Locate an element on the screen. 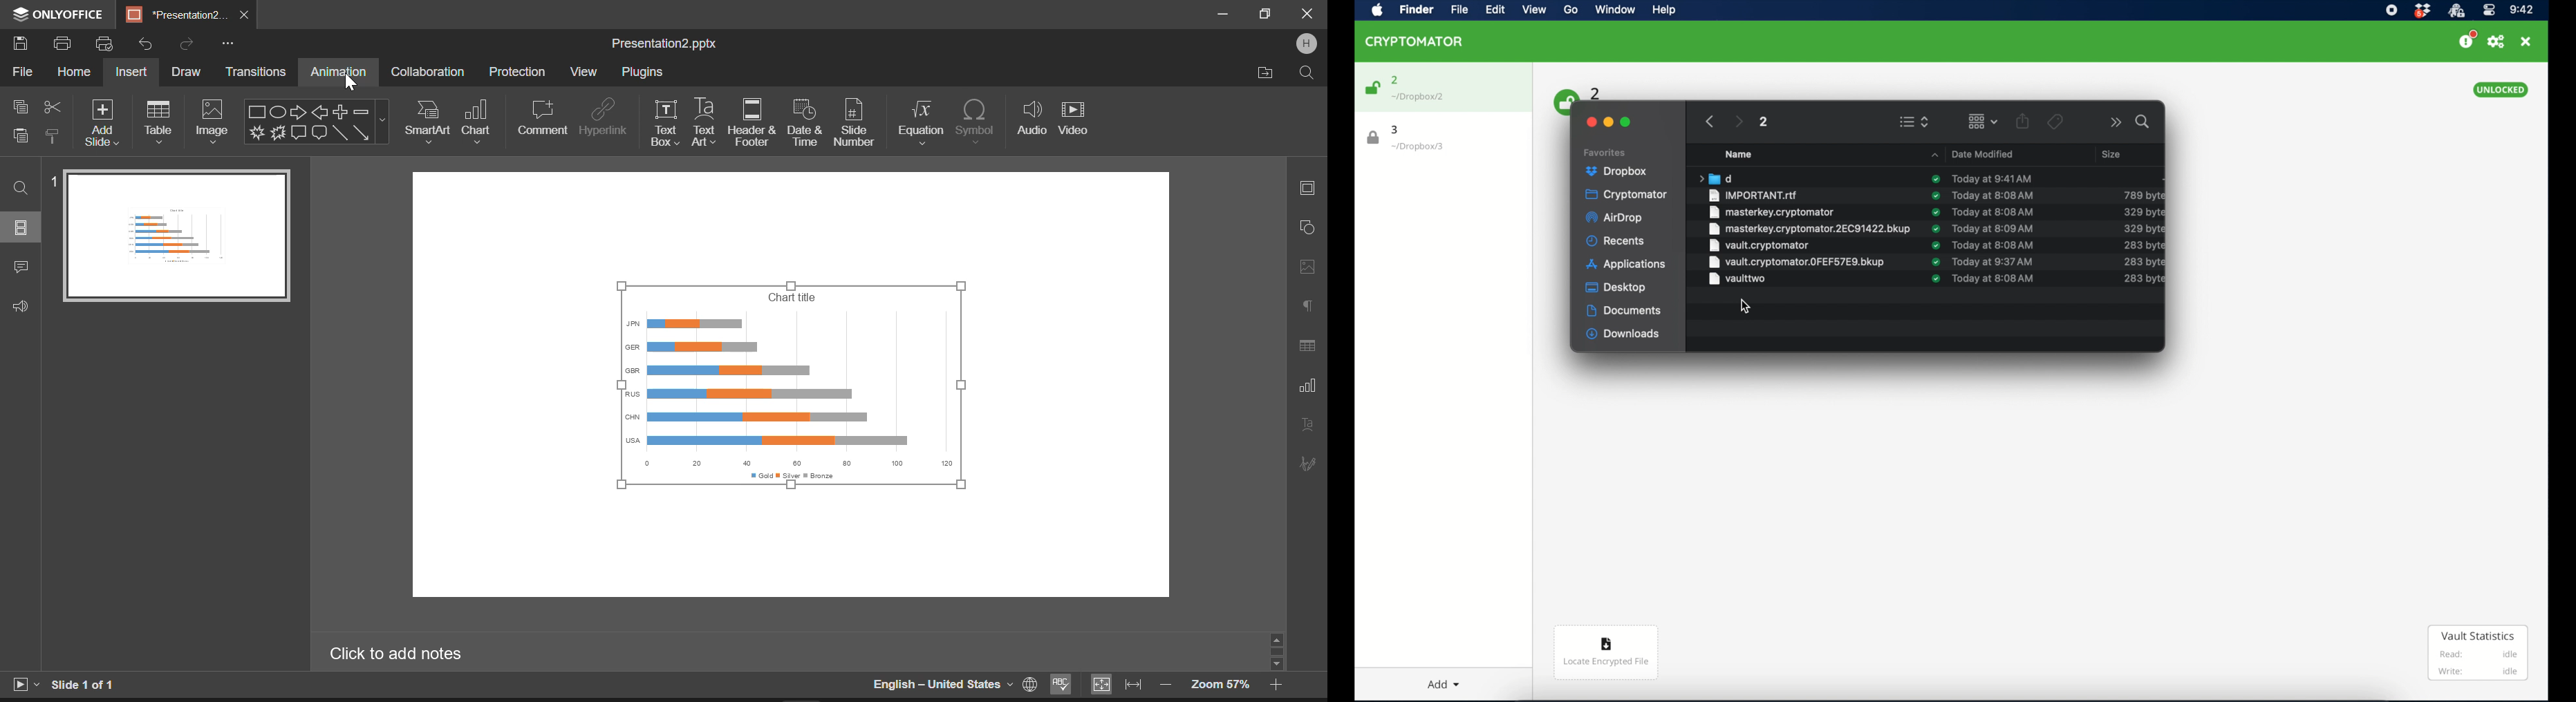  File is located at coordinates (21, 75).